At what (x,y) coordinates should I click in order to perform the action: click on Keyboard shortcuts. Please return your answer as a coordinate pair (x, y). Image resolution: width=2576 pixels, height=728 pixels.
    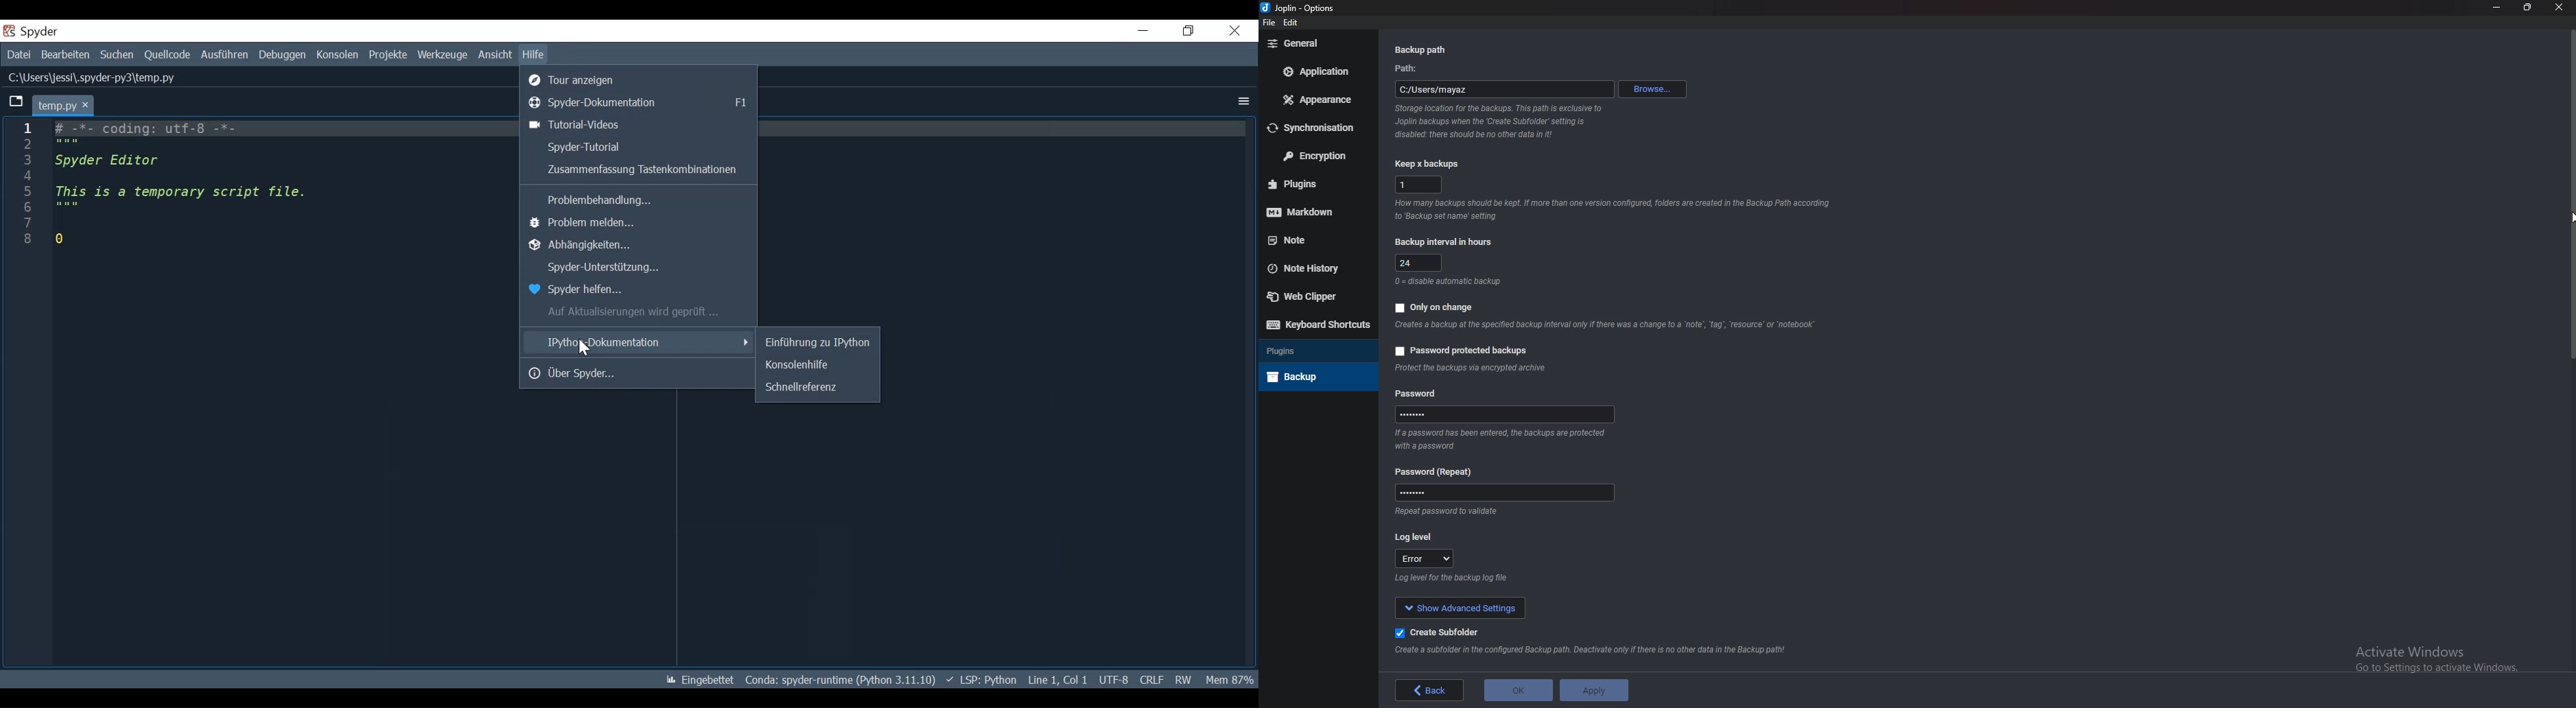
    Looking at the image, I should click on (1315, 325).